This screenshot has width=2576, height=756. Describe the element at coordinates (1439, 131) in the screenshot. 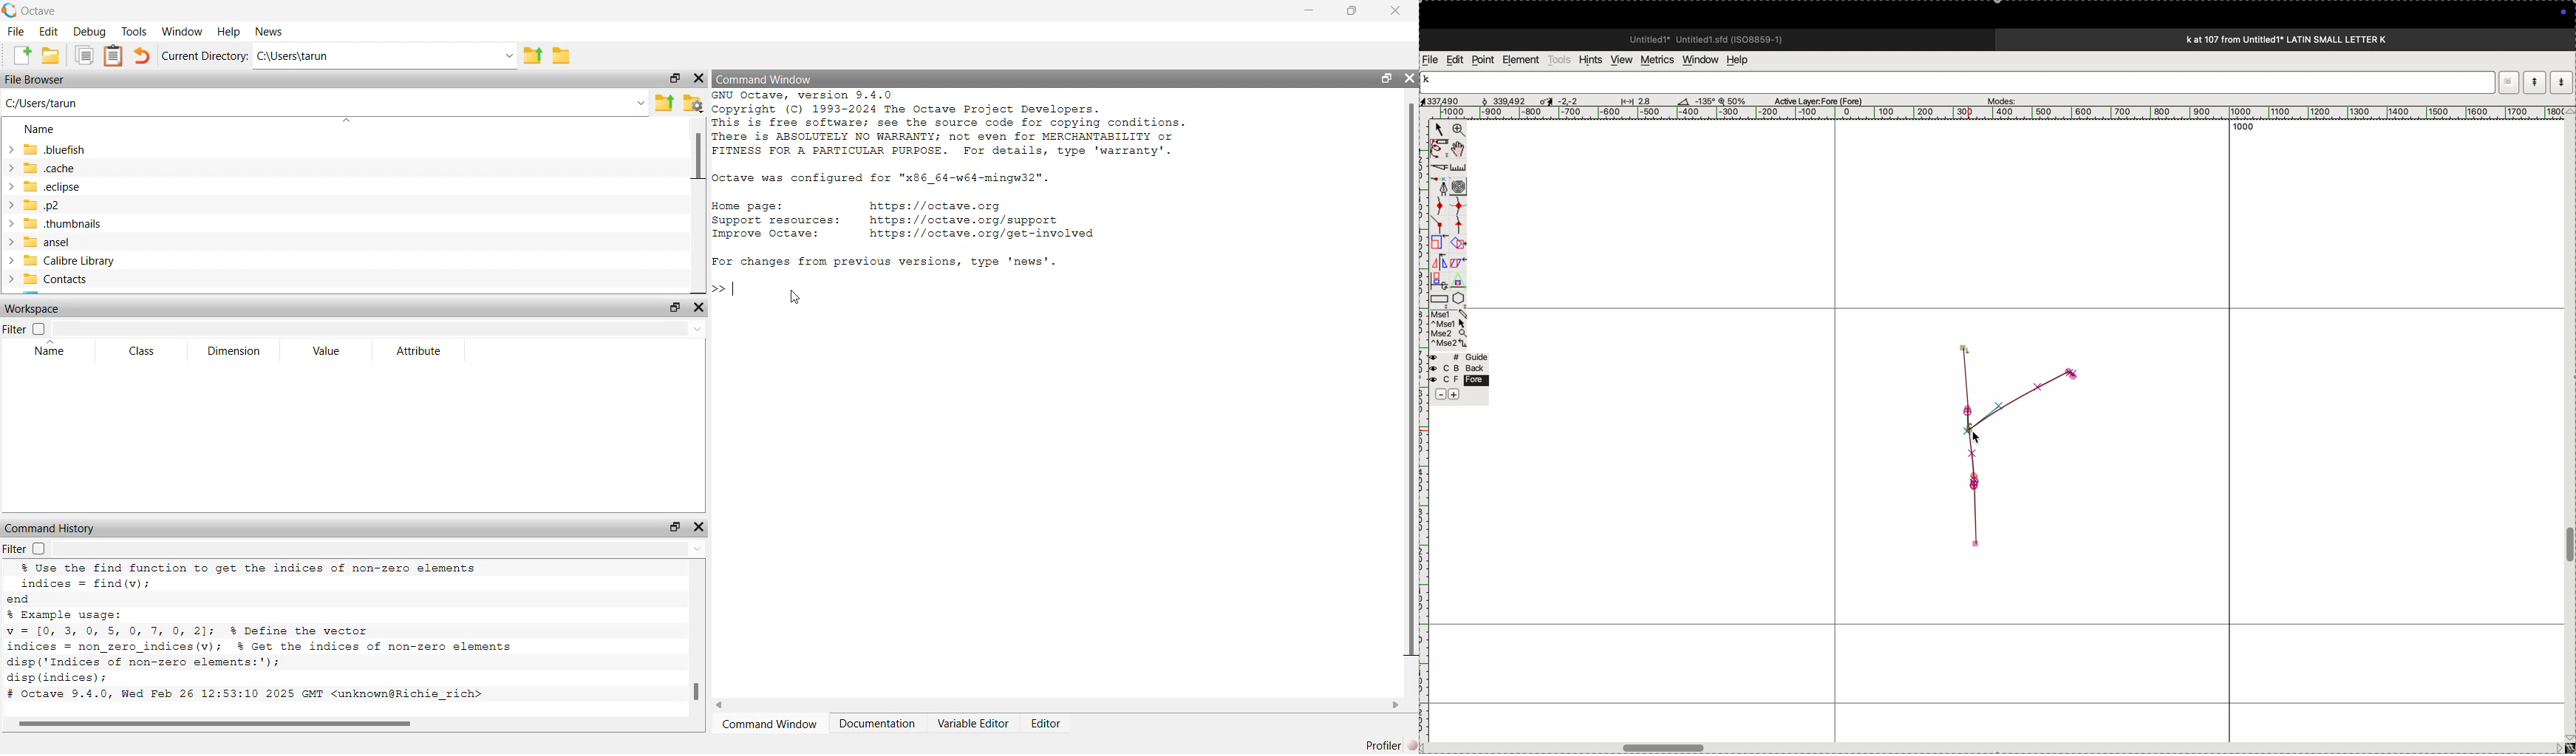

I see `cursor` at that location.